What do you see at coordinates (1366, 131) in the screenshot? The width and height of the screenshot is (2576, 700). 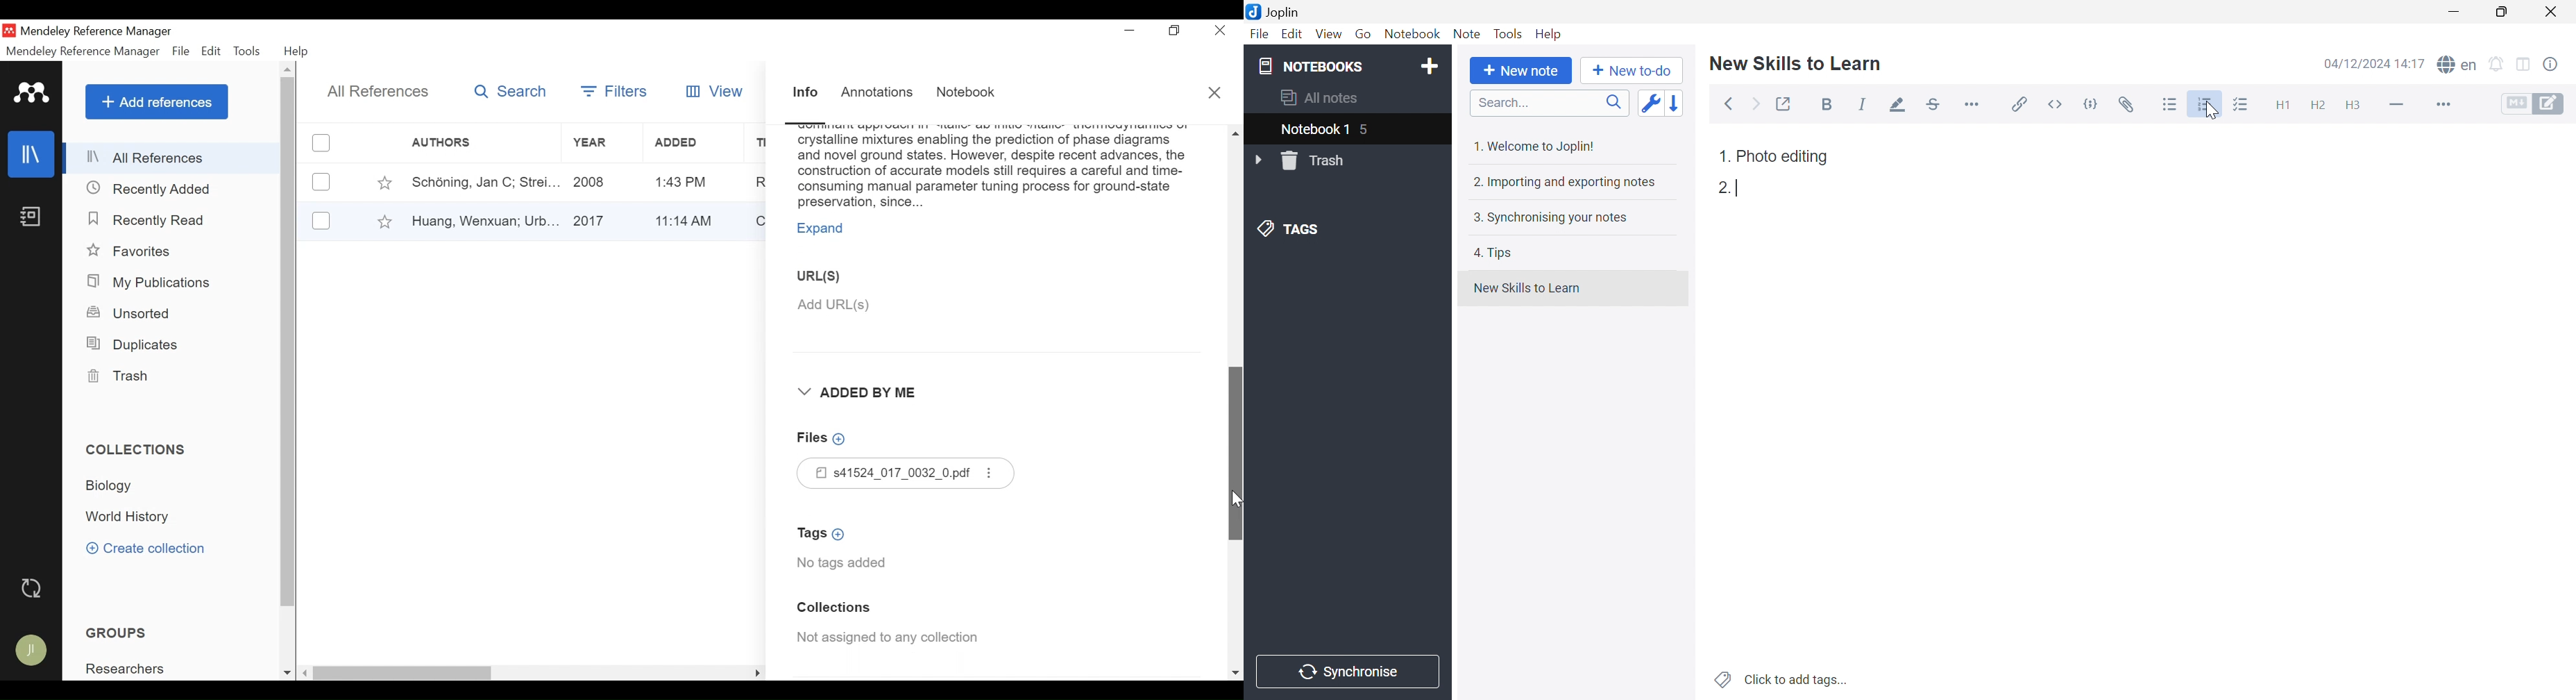 I see `5` at bounding box center [1366, 131].